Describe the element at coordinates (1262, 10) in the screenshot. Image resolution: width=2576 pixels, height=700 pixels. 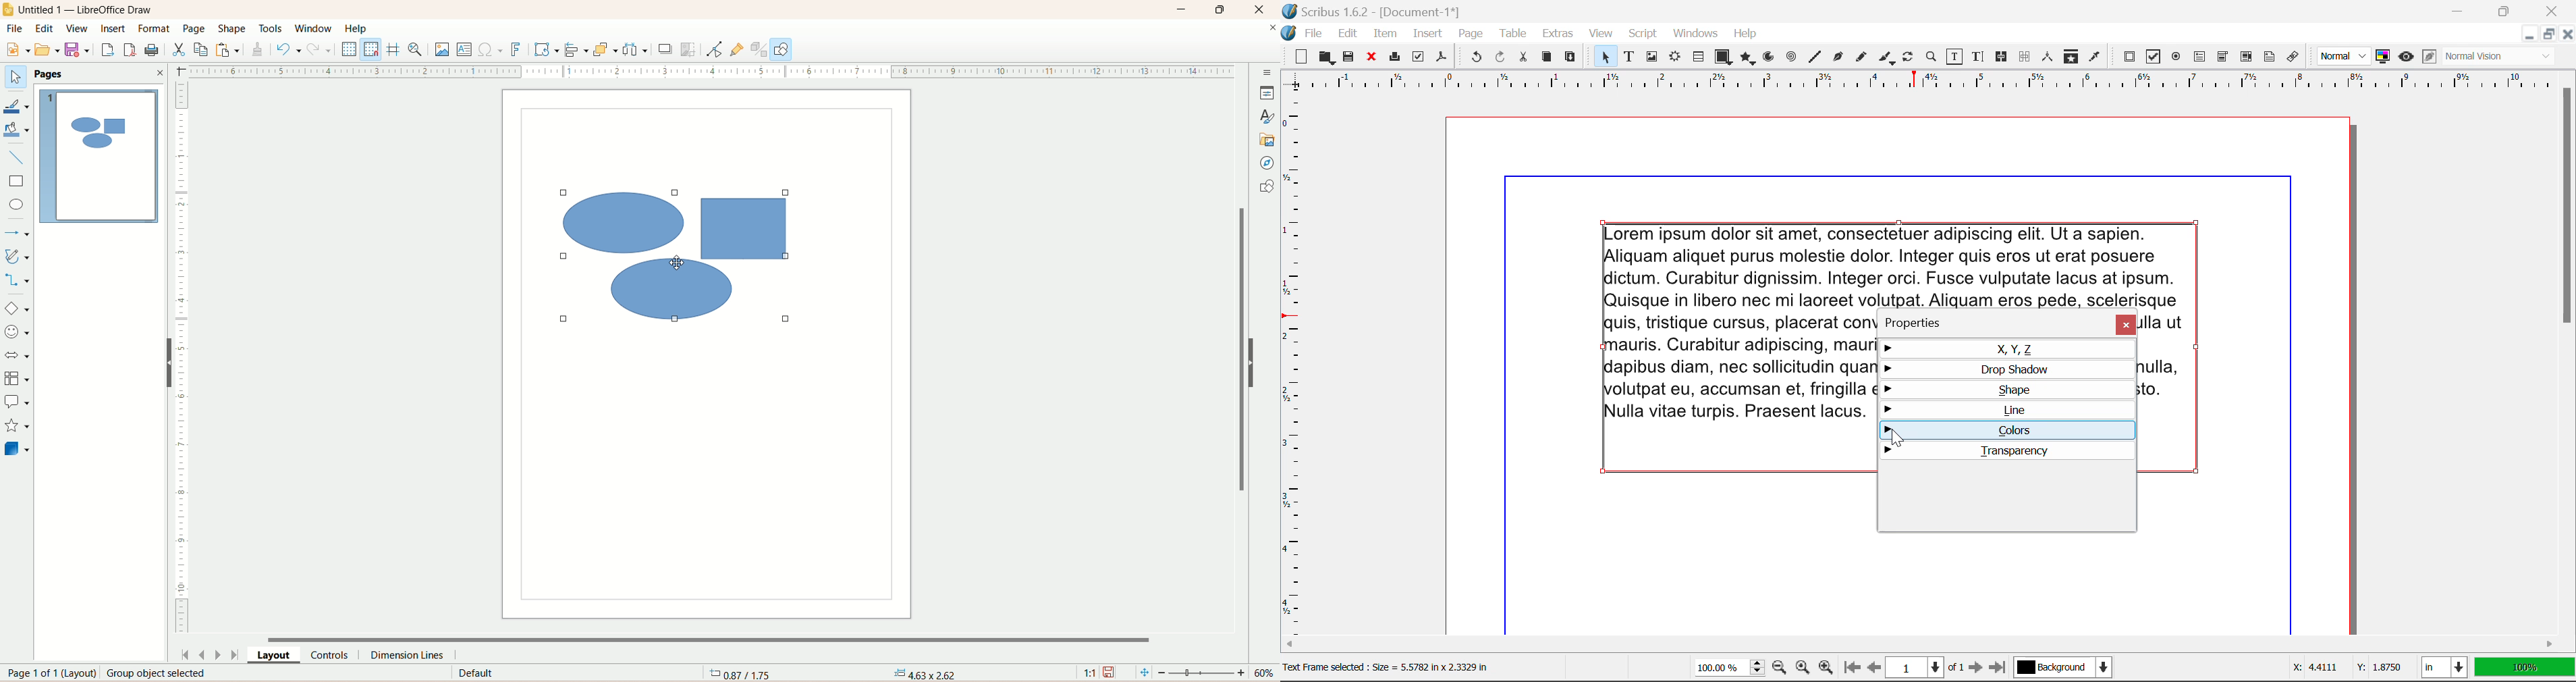
I see `close` at that location.